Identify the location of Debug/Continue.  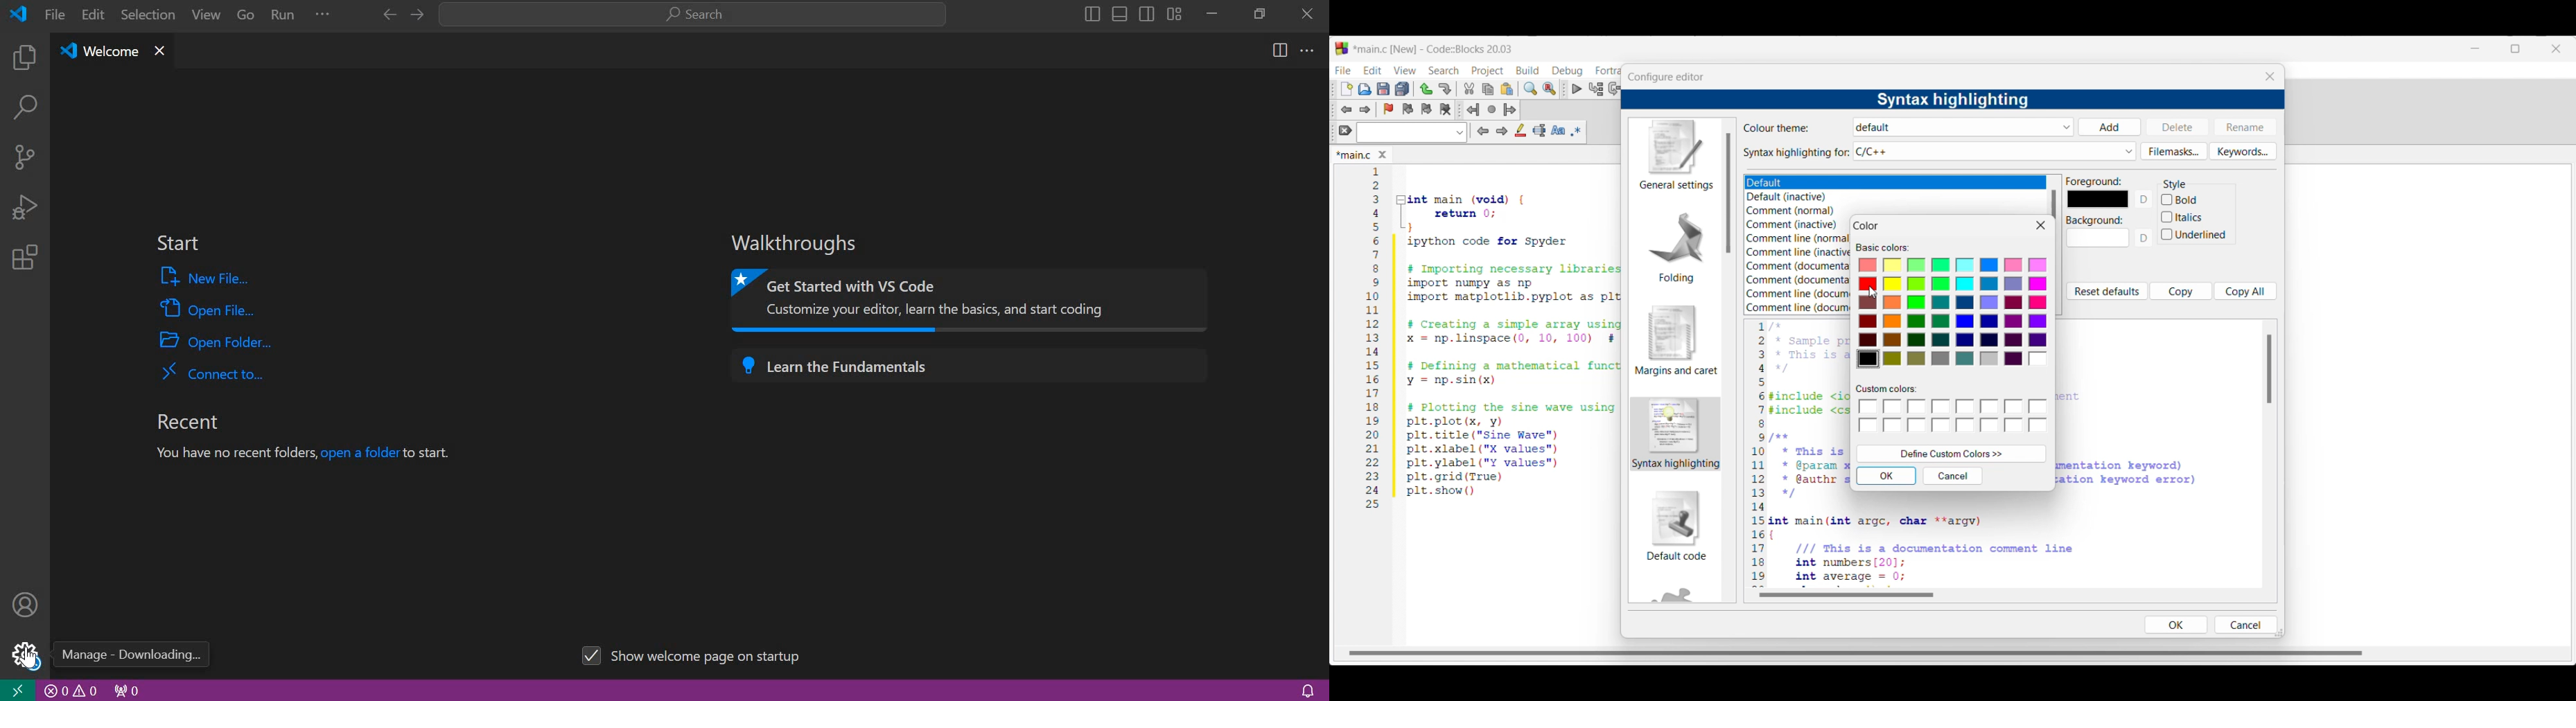
(1577, 89).